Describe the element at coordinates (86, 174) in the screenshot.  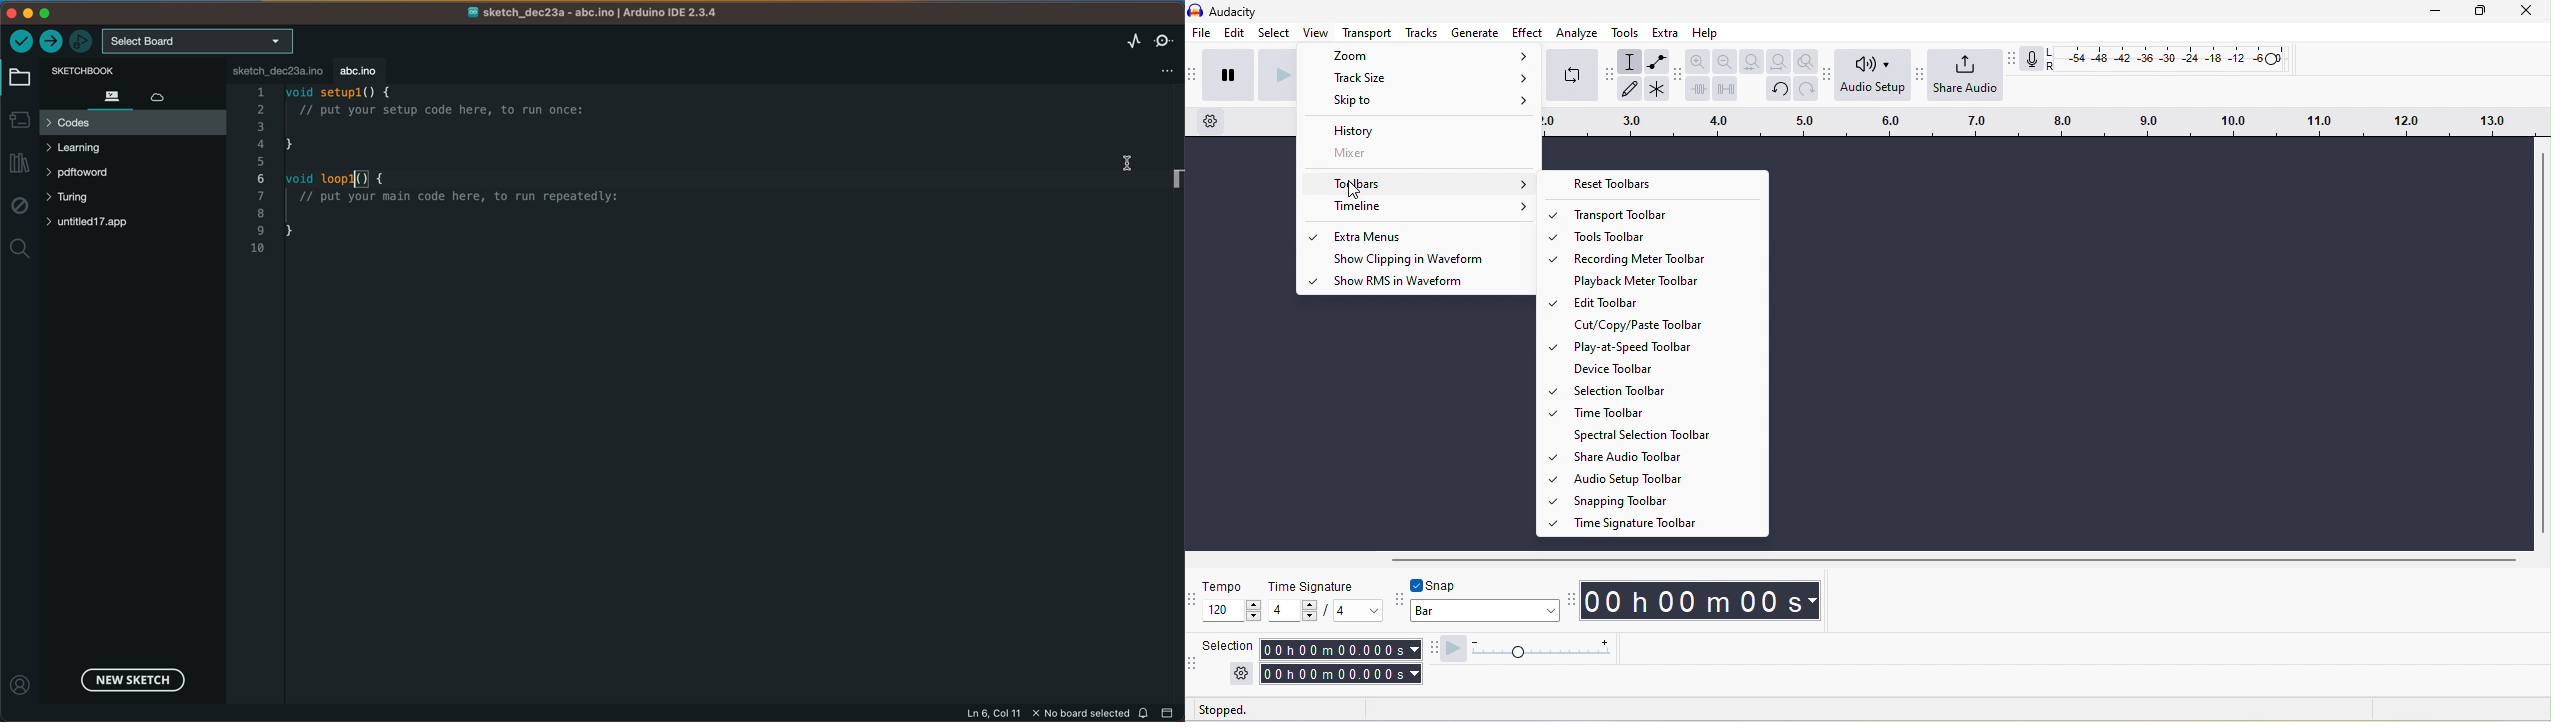
I see `pdftword` at that location.